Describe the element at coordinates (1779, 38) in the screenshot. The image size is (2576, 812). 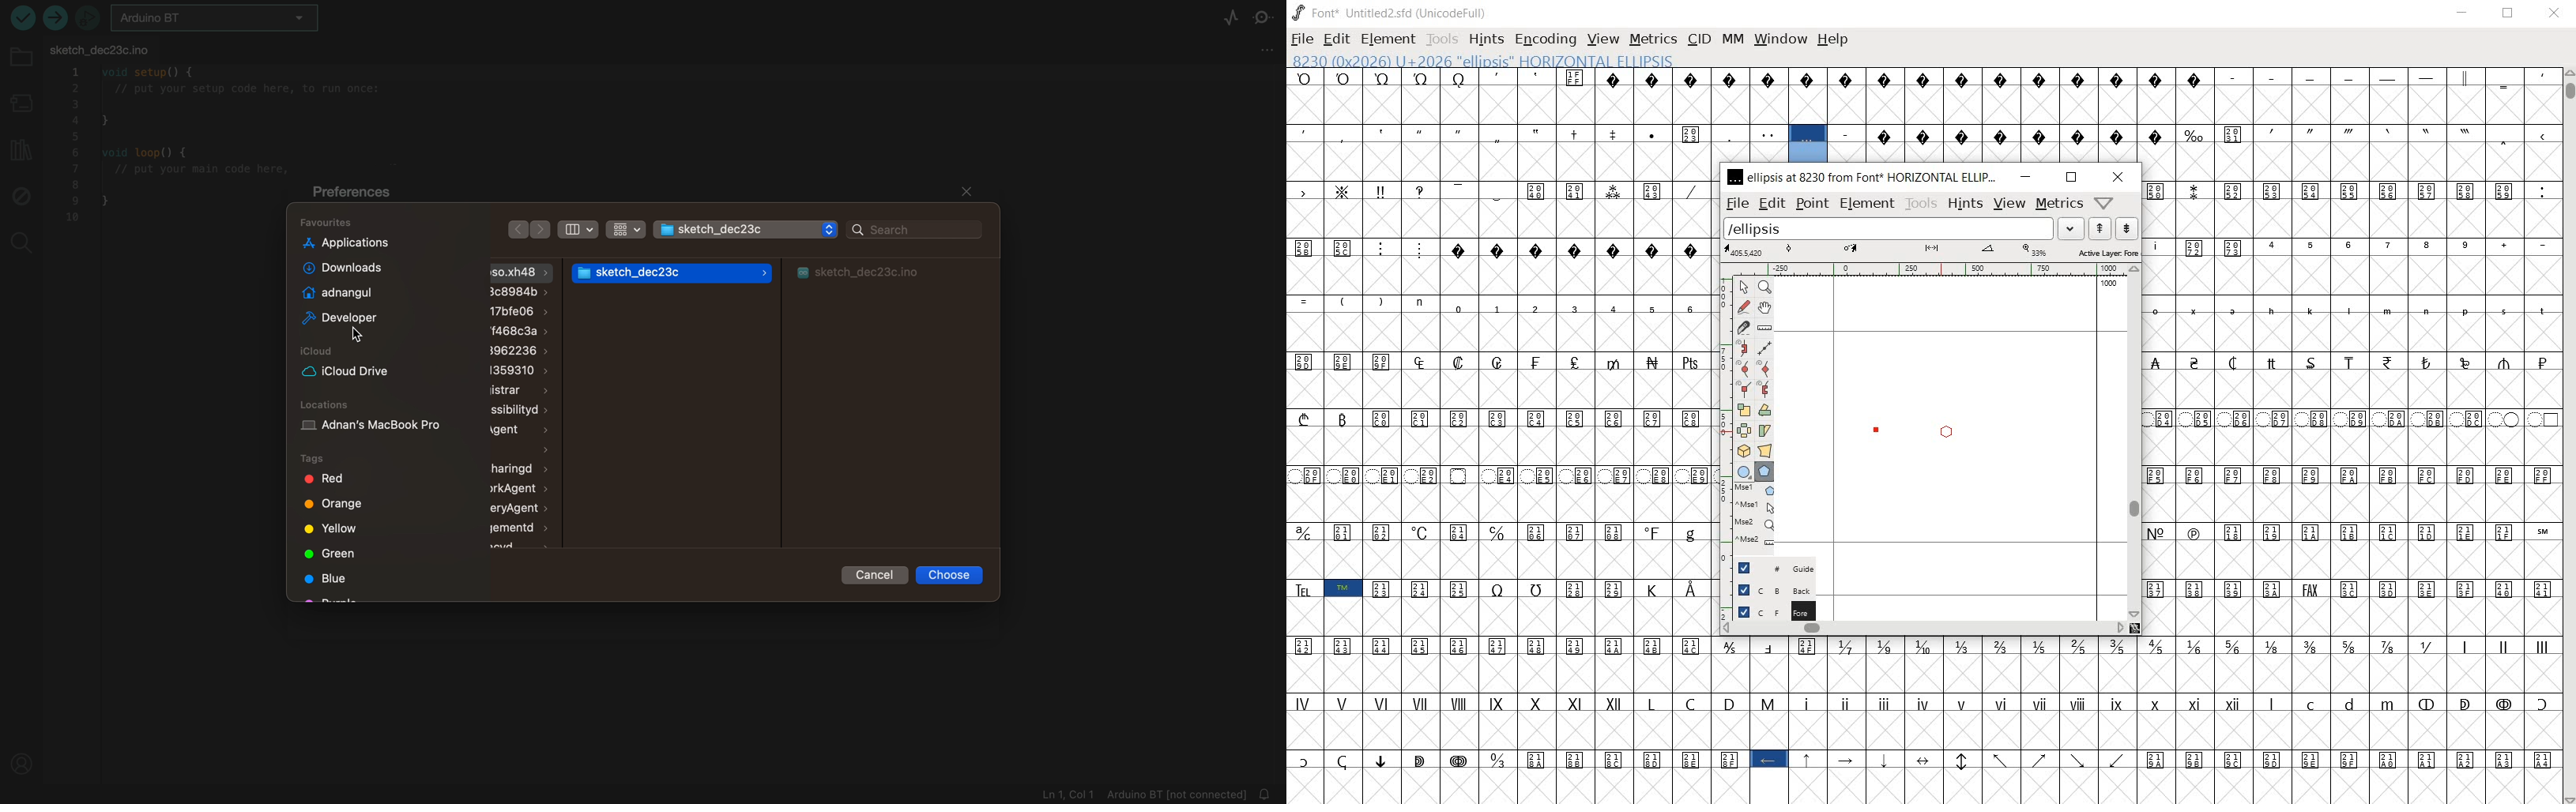
I see `WINDOW` at that location.